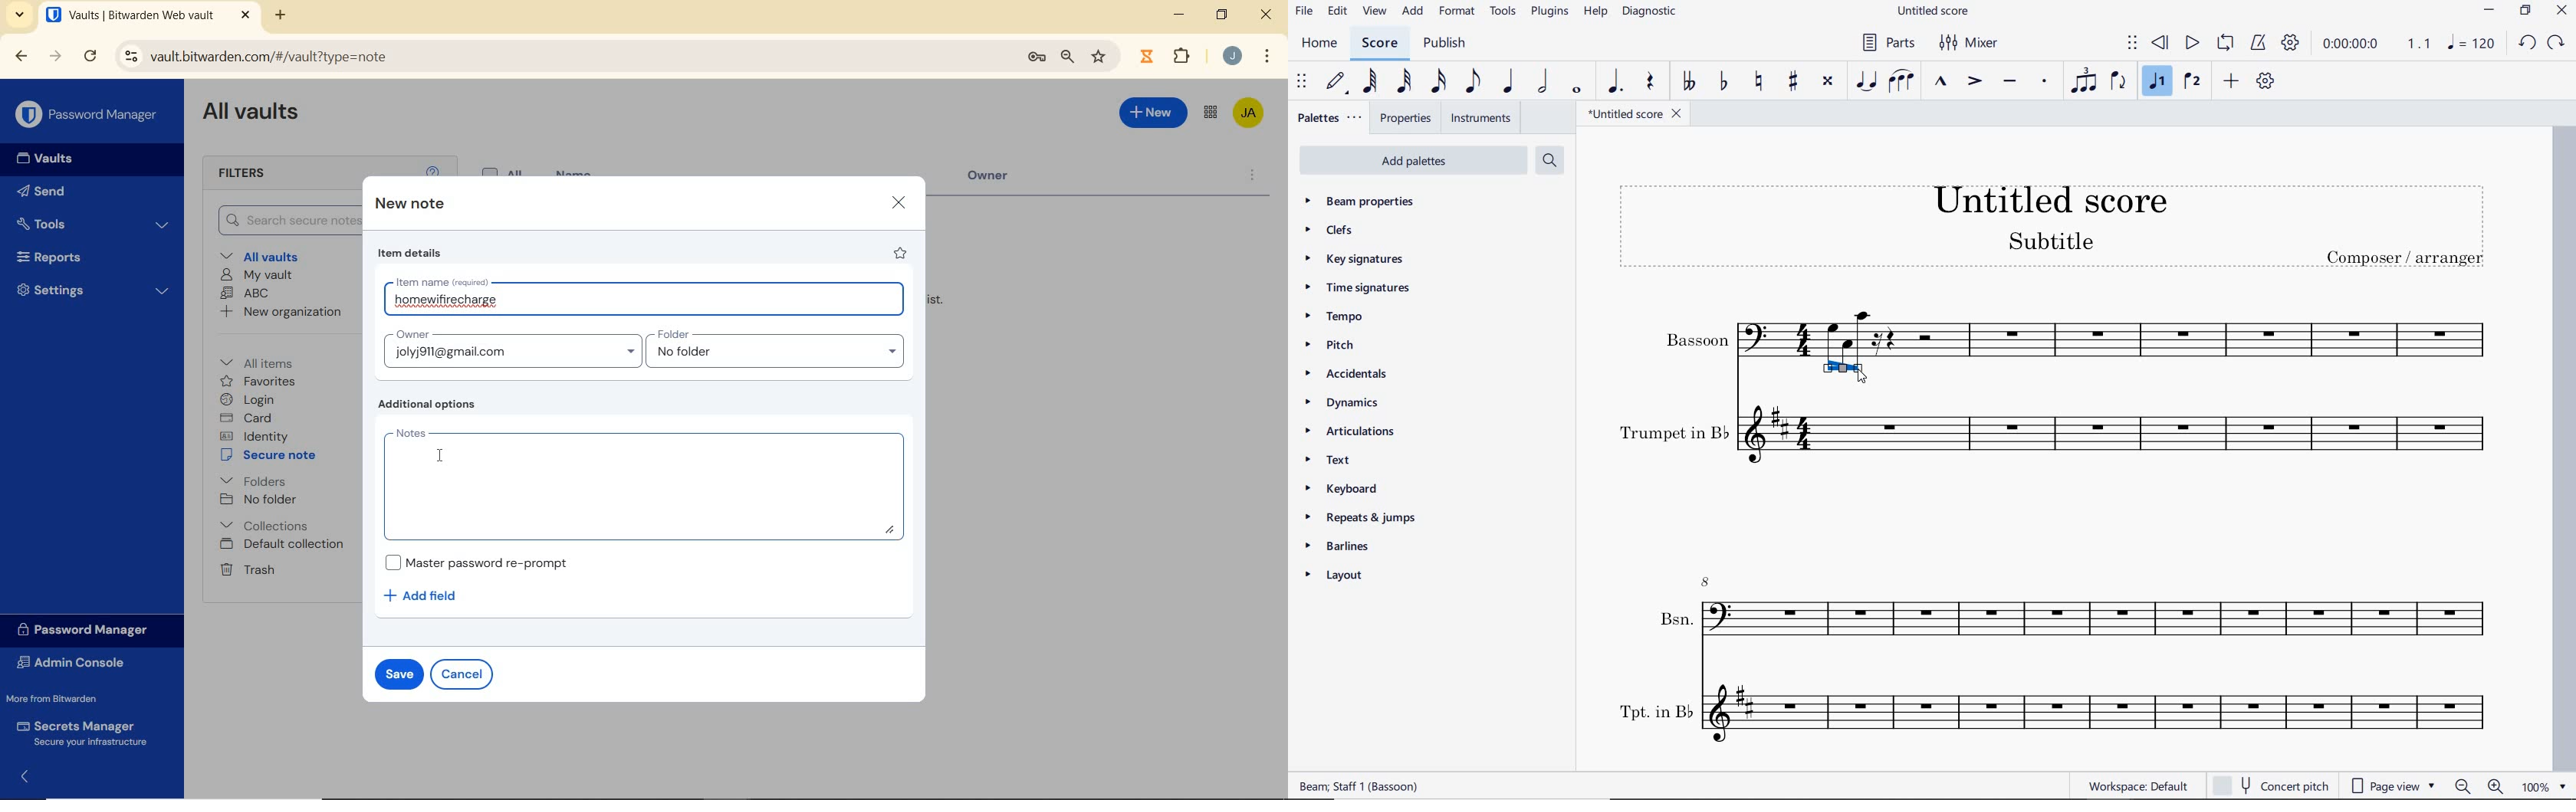  Describe the element at coordinates (1902, 80) in the screenshot. I see `slur` at that location.